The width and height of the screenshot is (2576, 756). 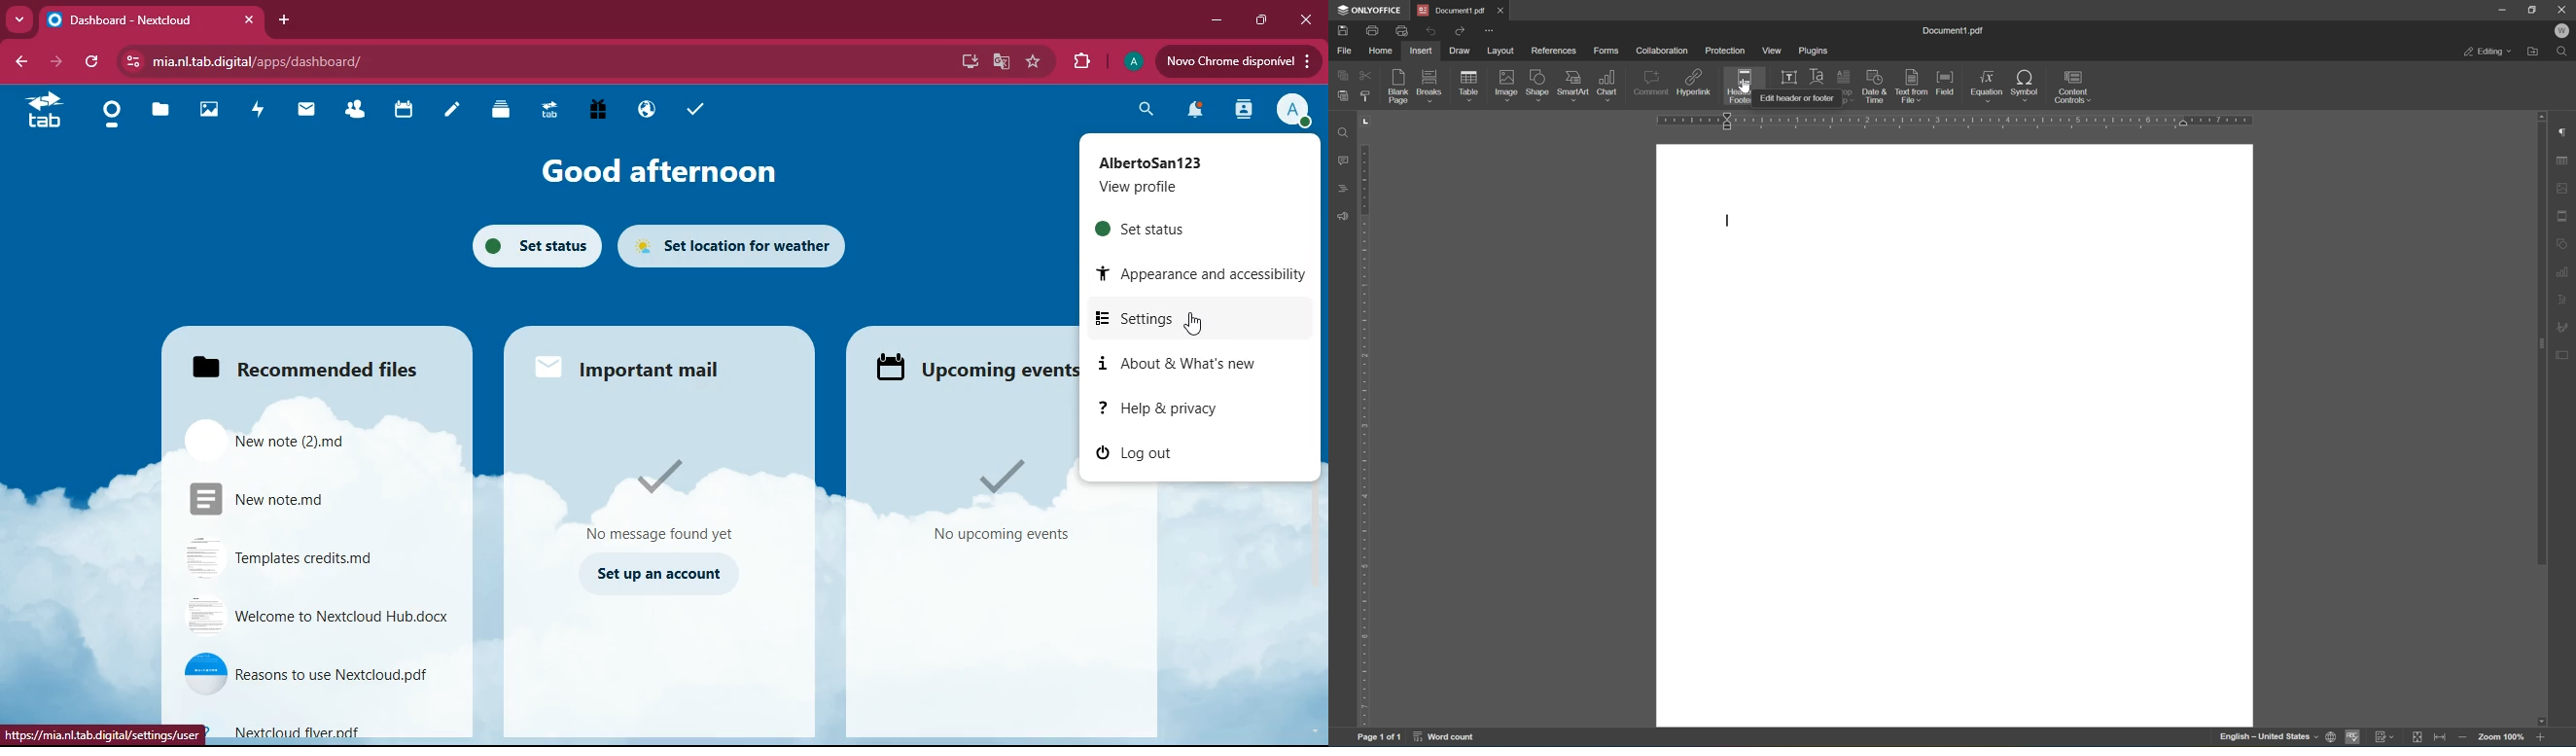 What do you see at coordinates (1178, 228) in the screenshot?
I see `set status` at bounding box center [1178, 228].